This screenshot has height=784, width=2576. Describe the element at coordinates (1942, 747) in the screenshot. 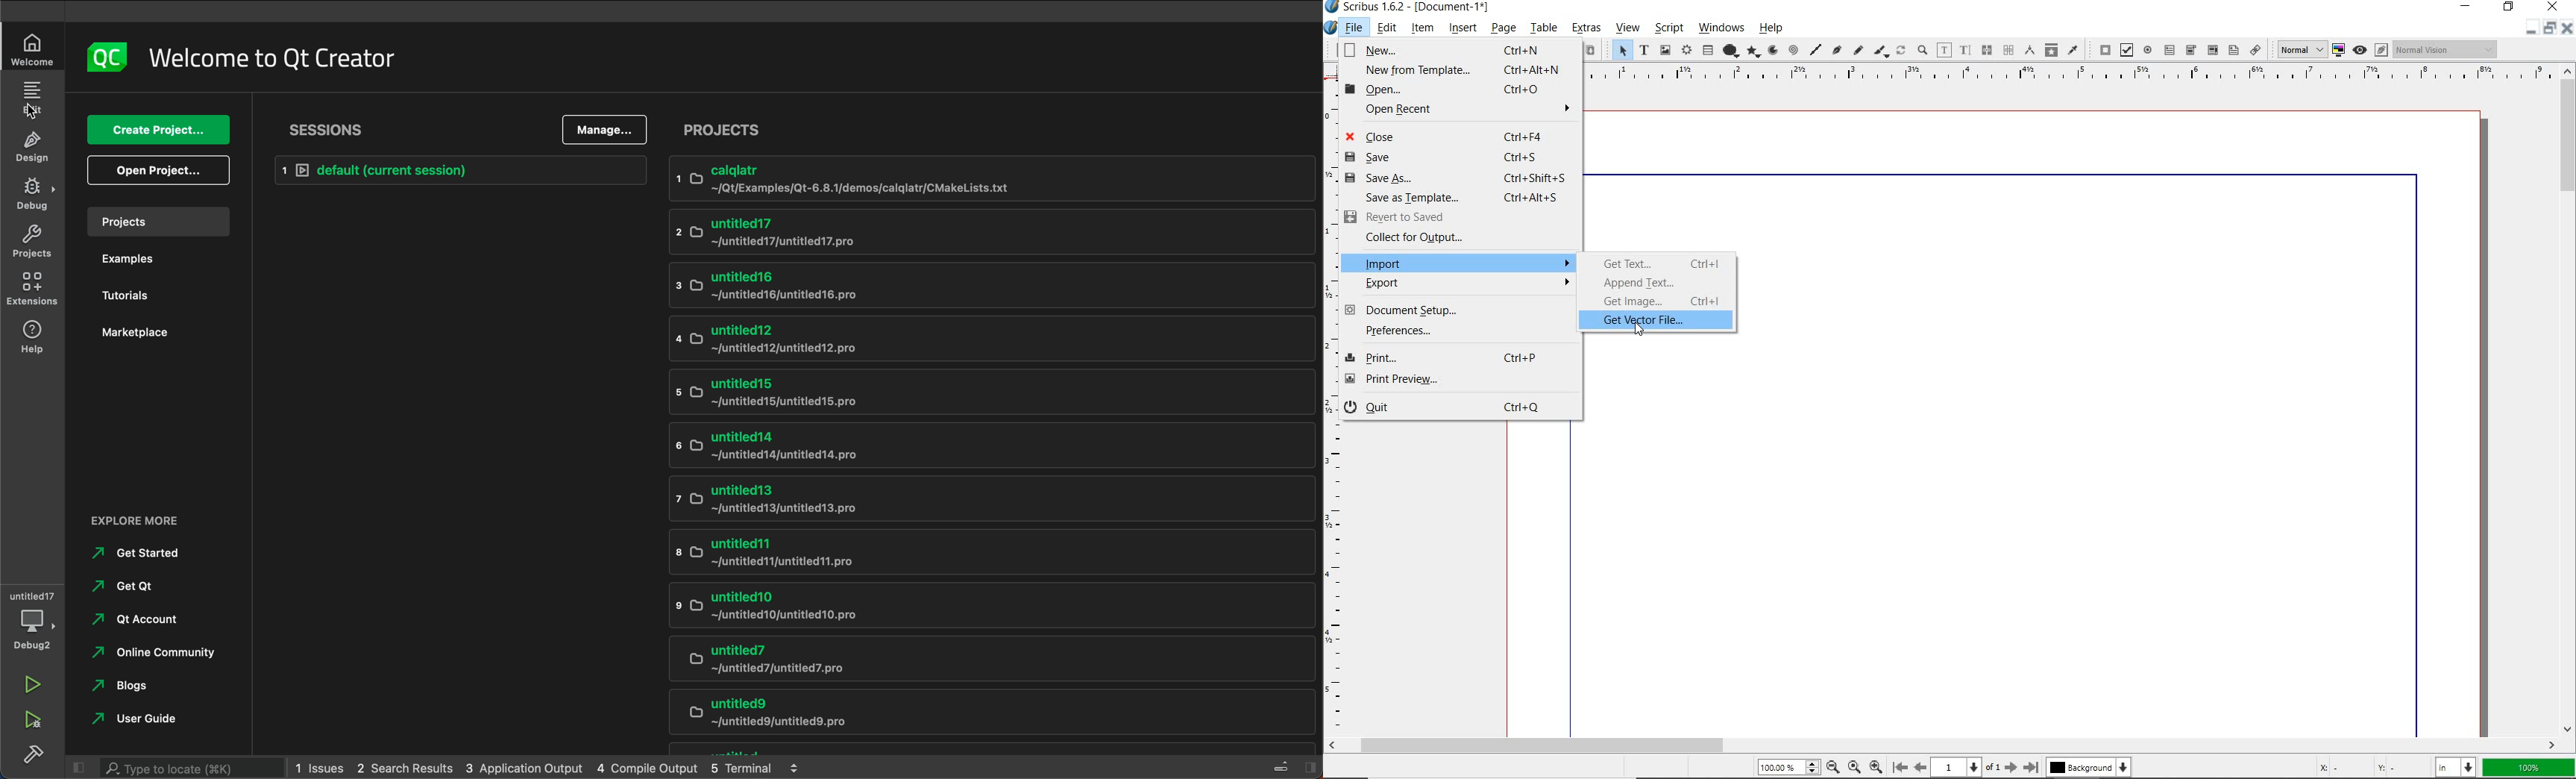

I see `scrollbar` at that location.